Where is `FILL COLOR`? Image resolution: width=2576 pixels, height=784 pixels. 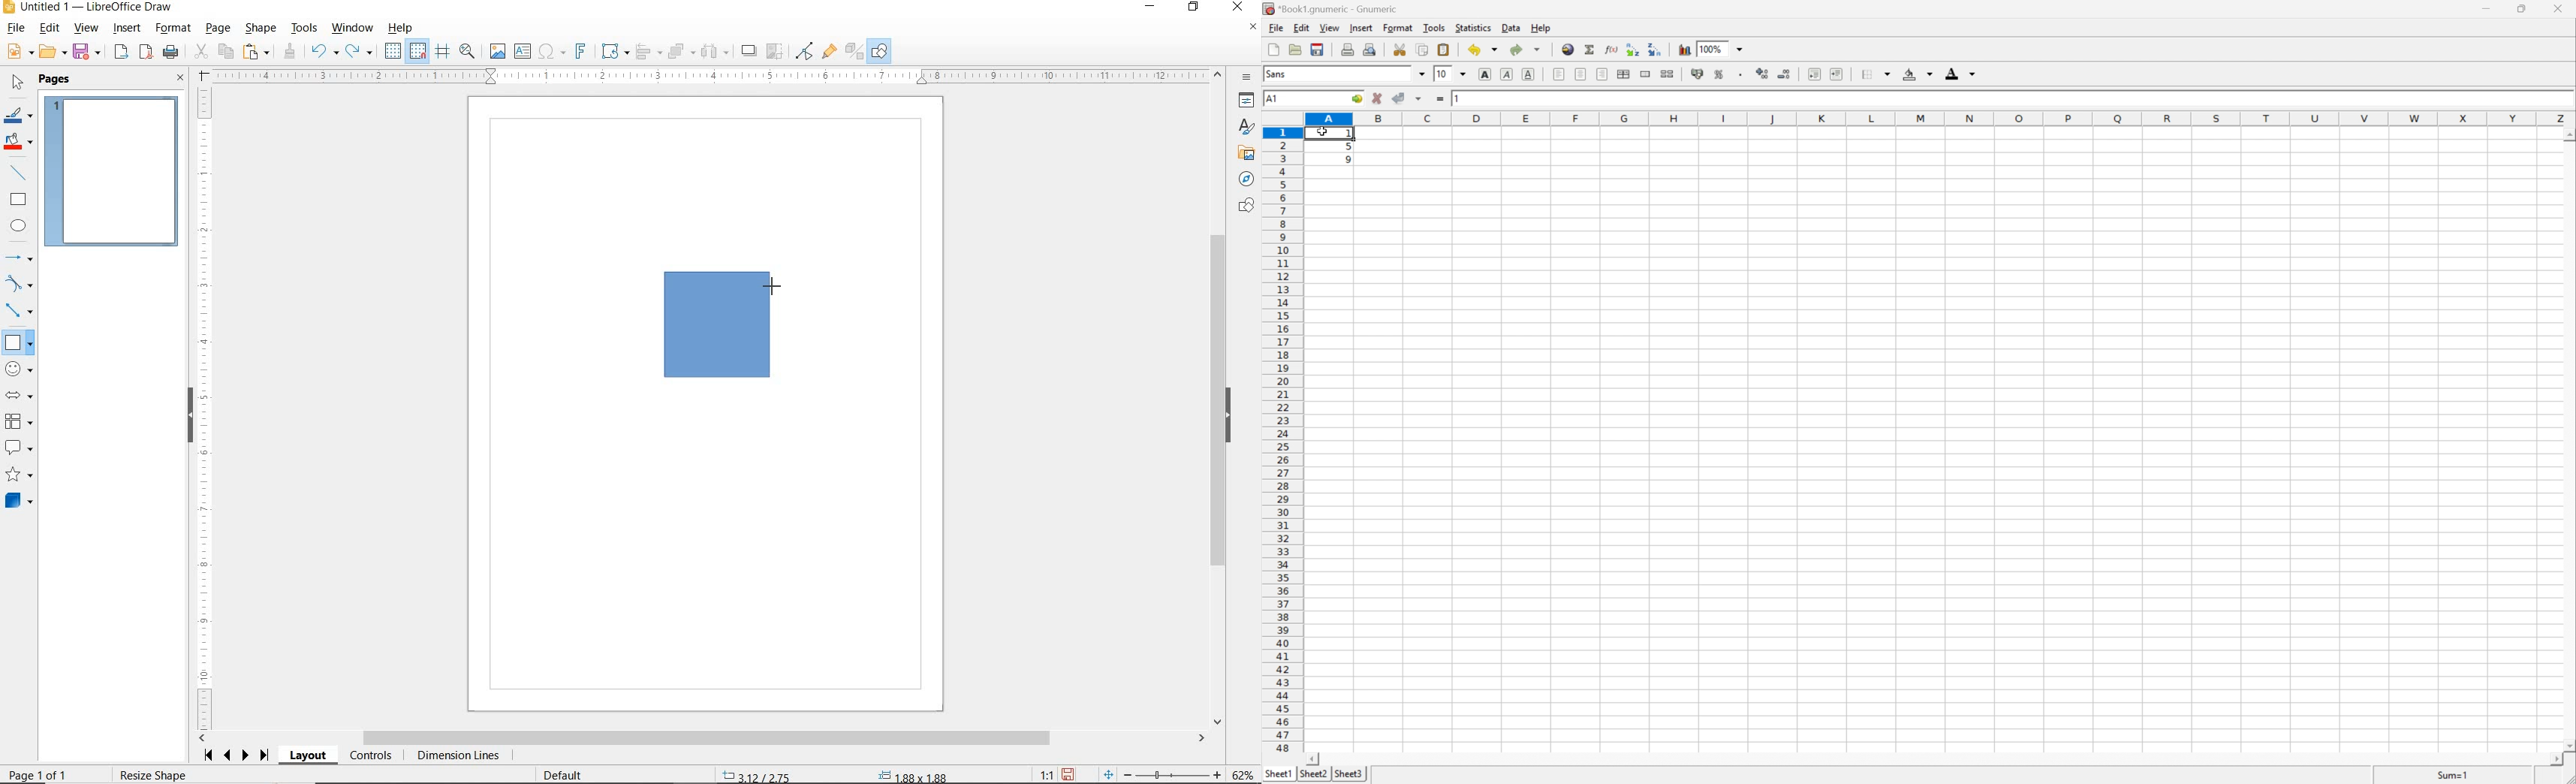 FILL COLOR is located at coordinates (20, 143).